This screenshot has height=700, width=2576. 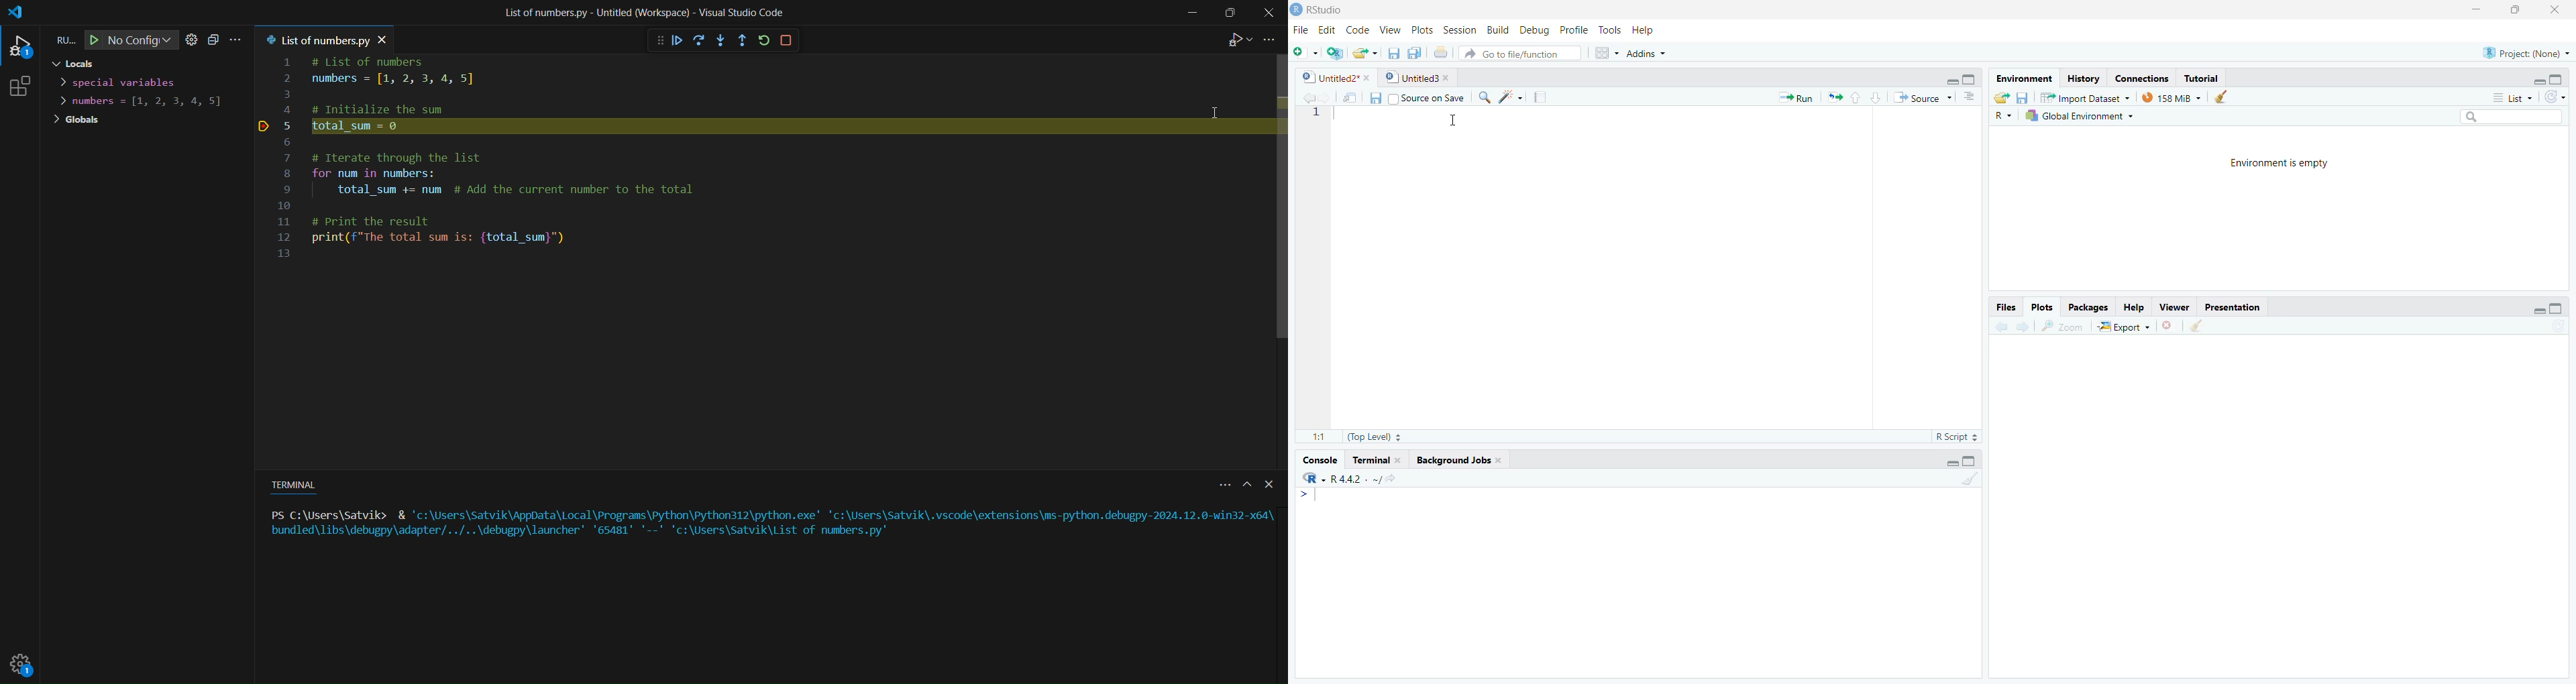 I want to click on text cursor, so click(x=1451, y=118).